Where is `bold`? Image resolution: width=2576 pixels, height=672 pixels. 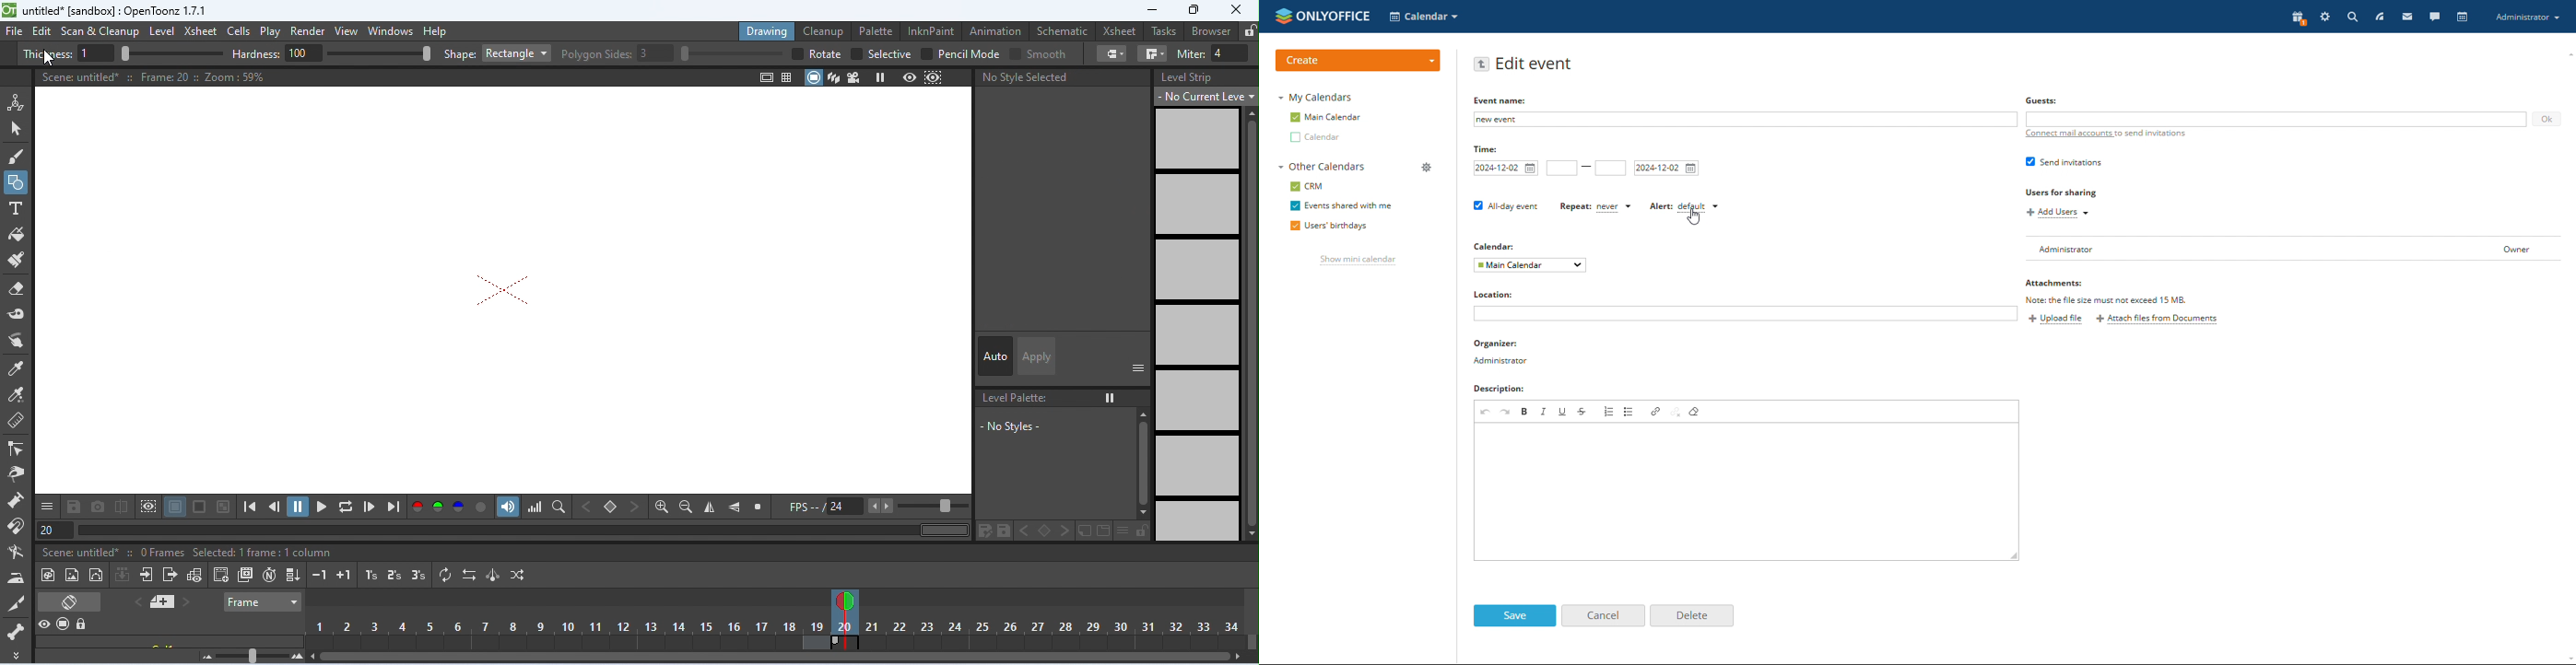
bold is located at coordinates (1524, 411).